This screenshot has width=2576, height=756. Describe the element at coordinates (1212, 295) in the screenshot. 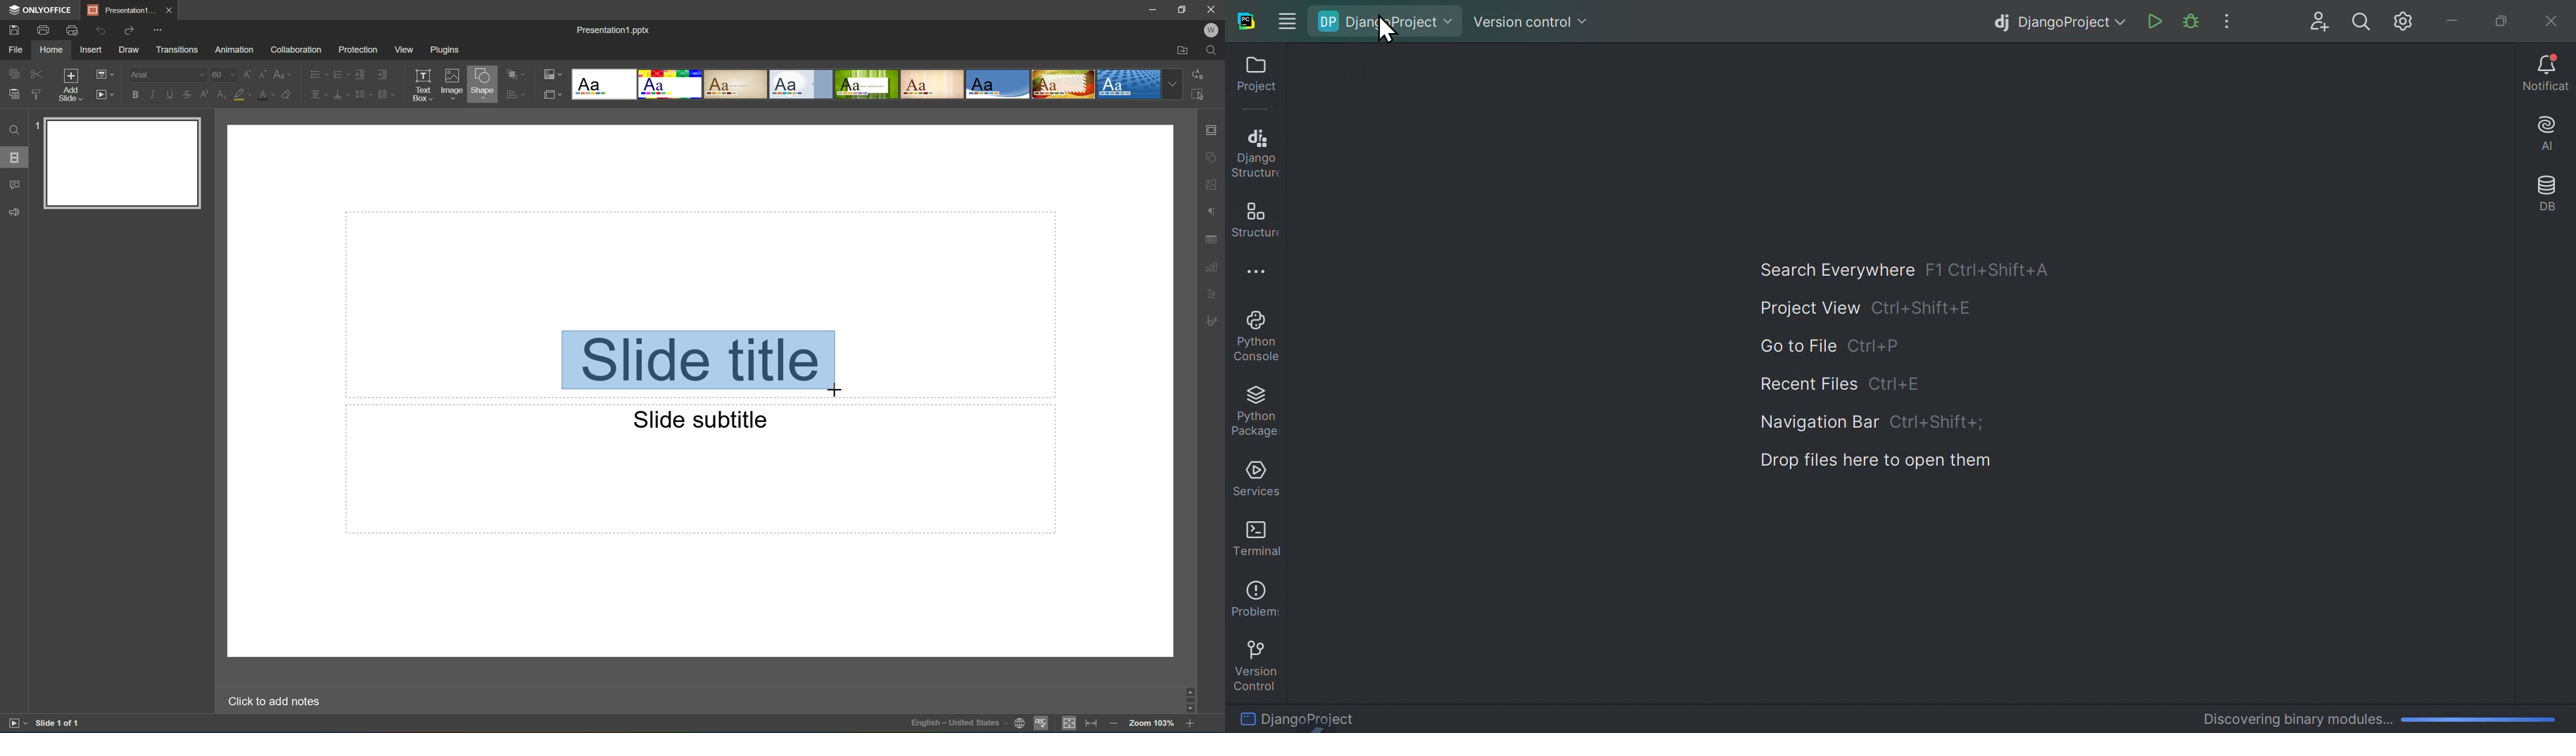

I see `Textart settings` at that location.